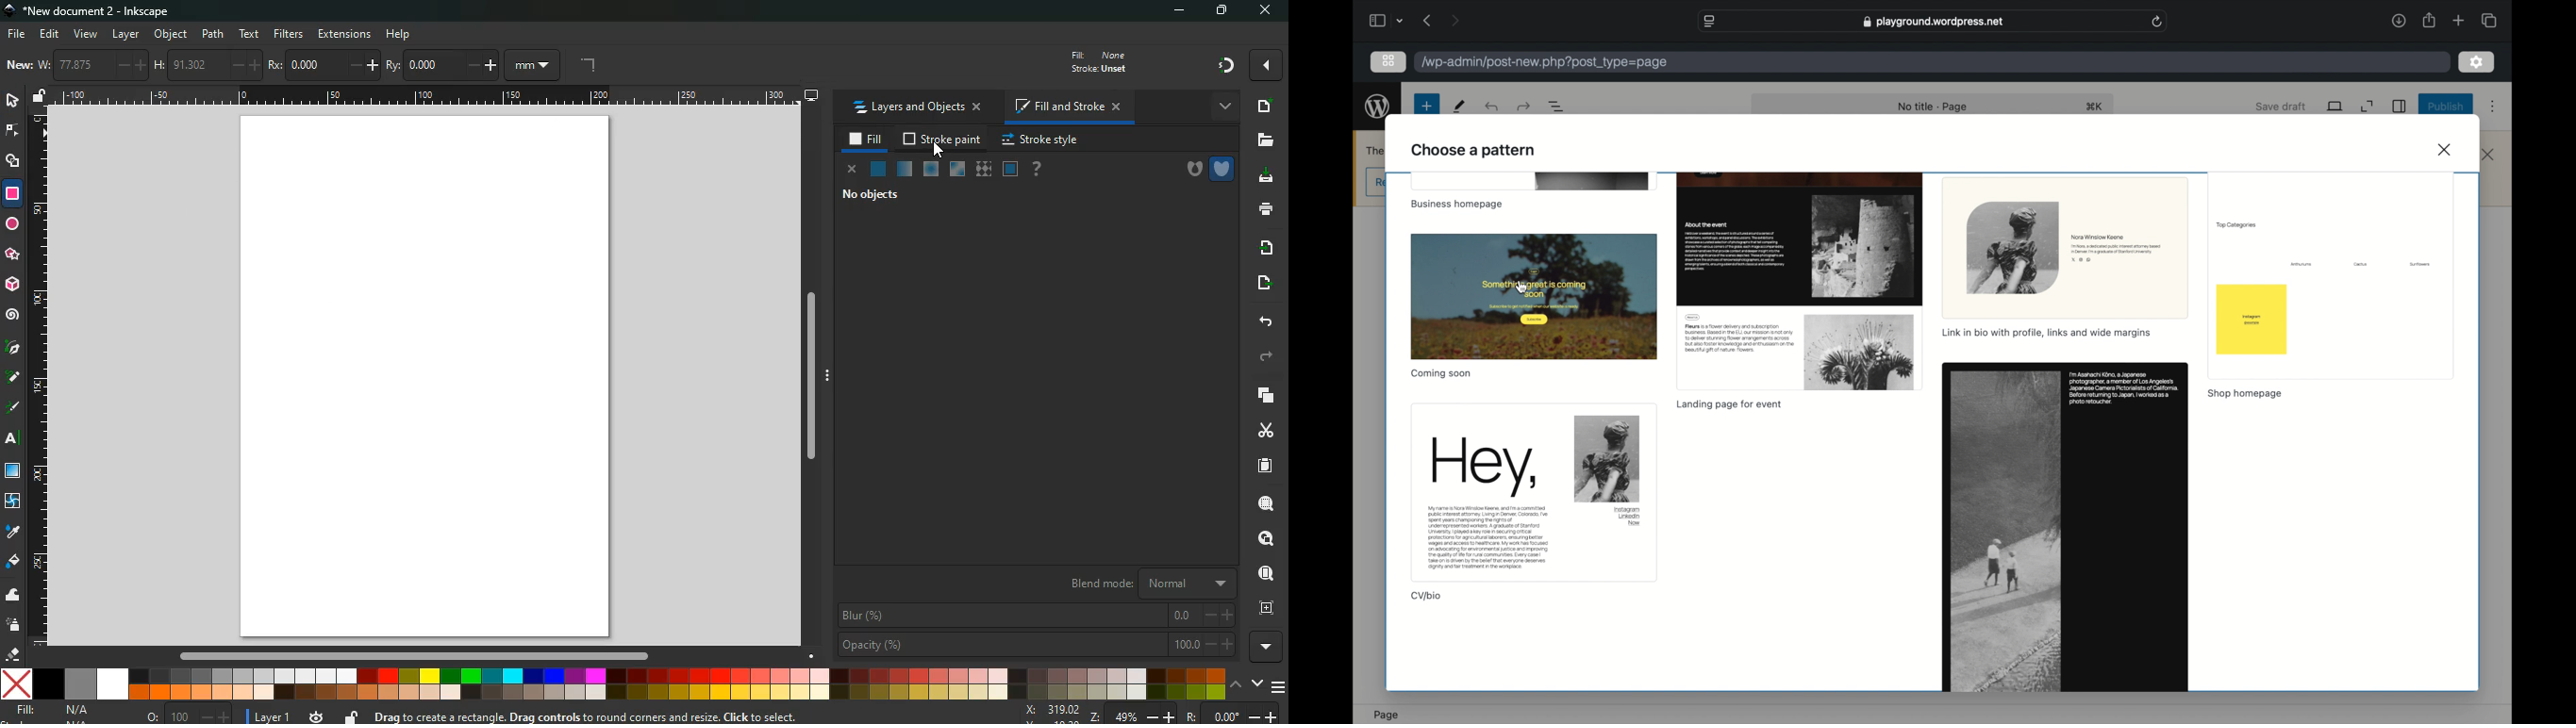  I want to click on extensions, so click(344, 34).